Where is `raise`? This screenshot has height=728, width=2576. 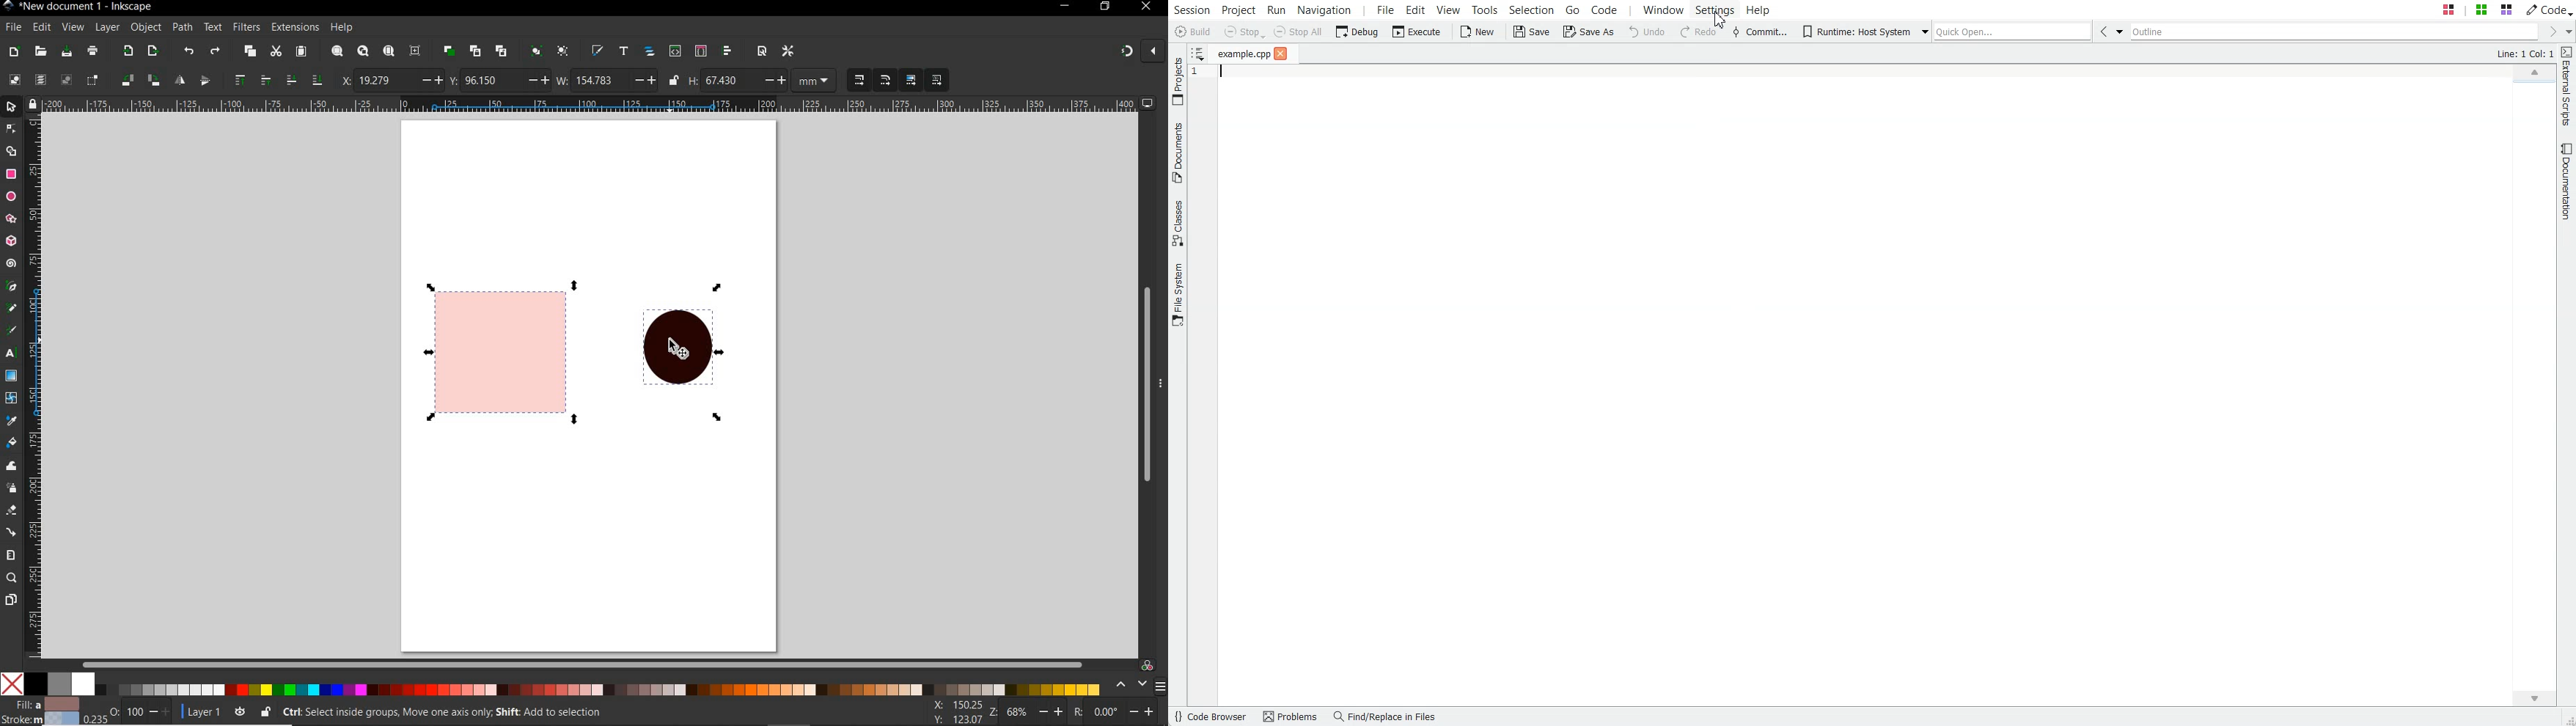
raise is located at coordinates (264, 79).